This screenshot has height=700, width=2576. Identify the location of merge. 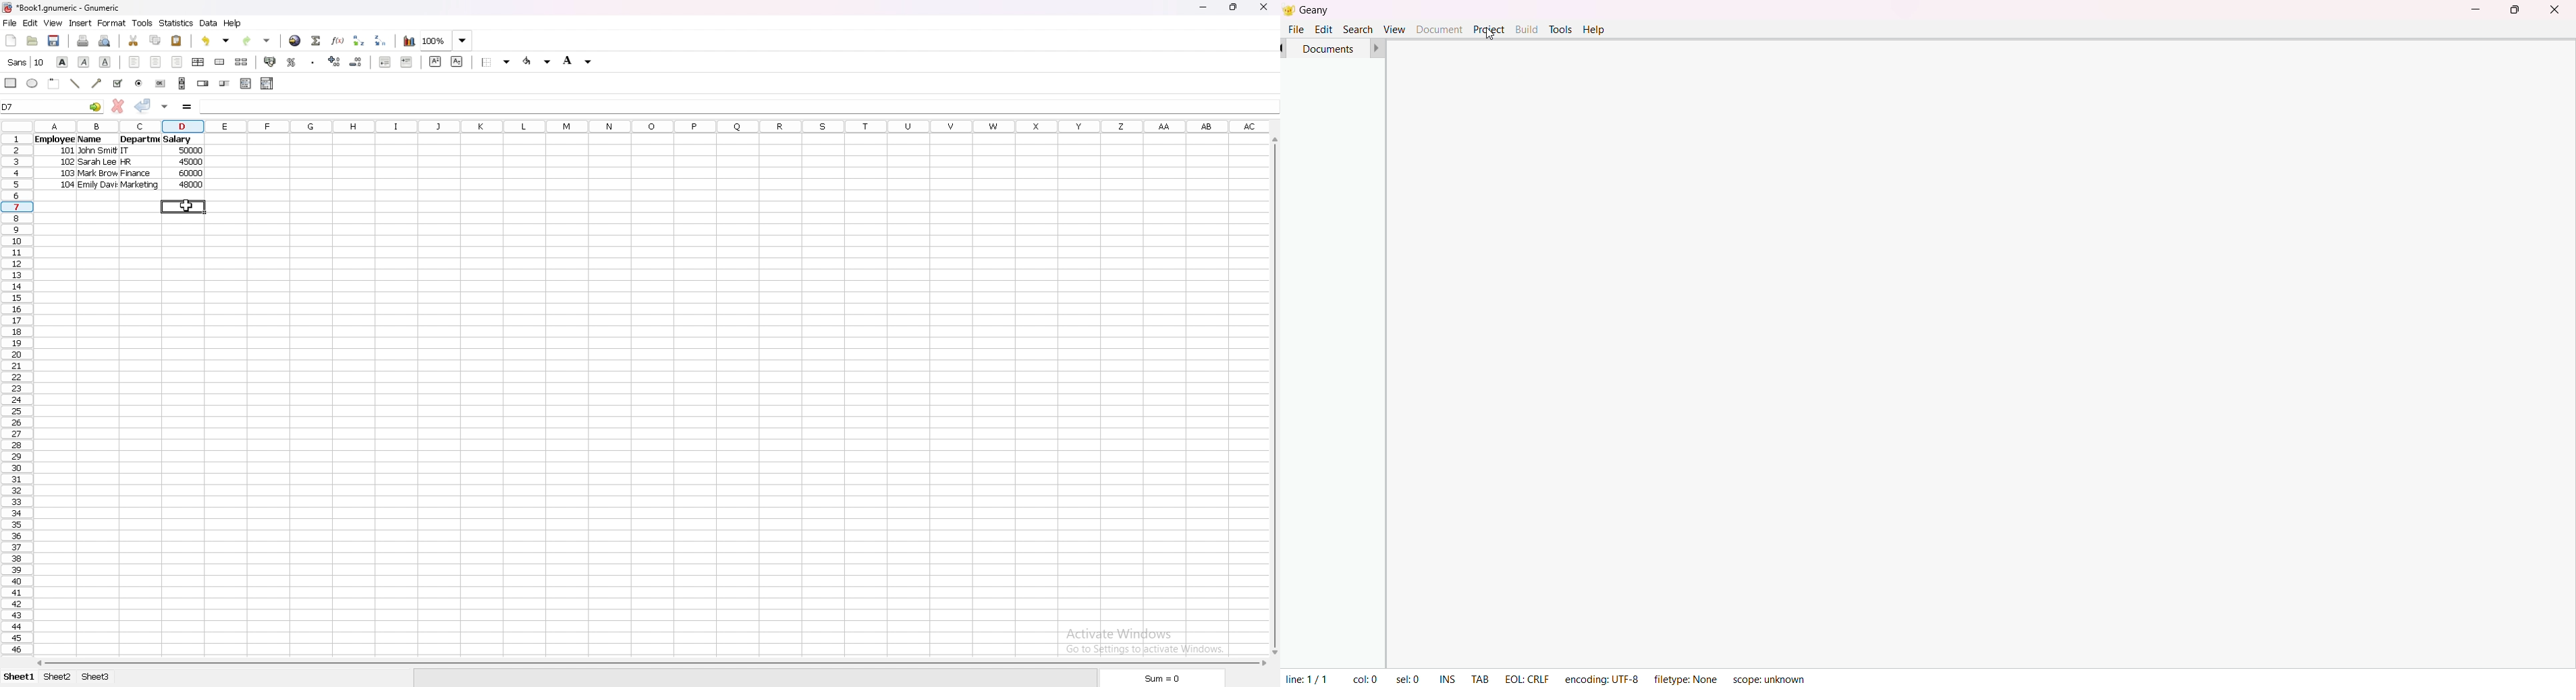
(221, 62).